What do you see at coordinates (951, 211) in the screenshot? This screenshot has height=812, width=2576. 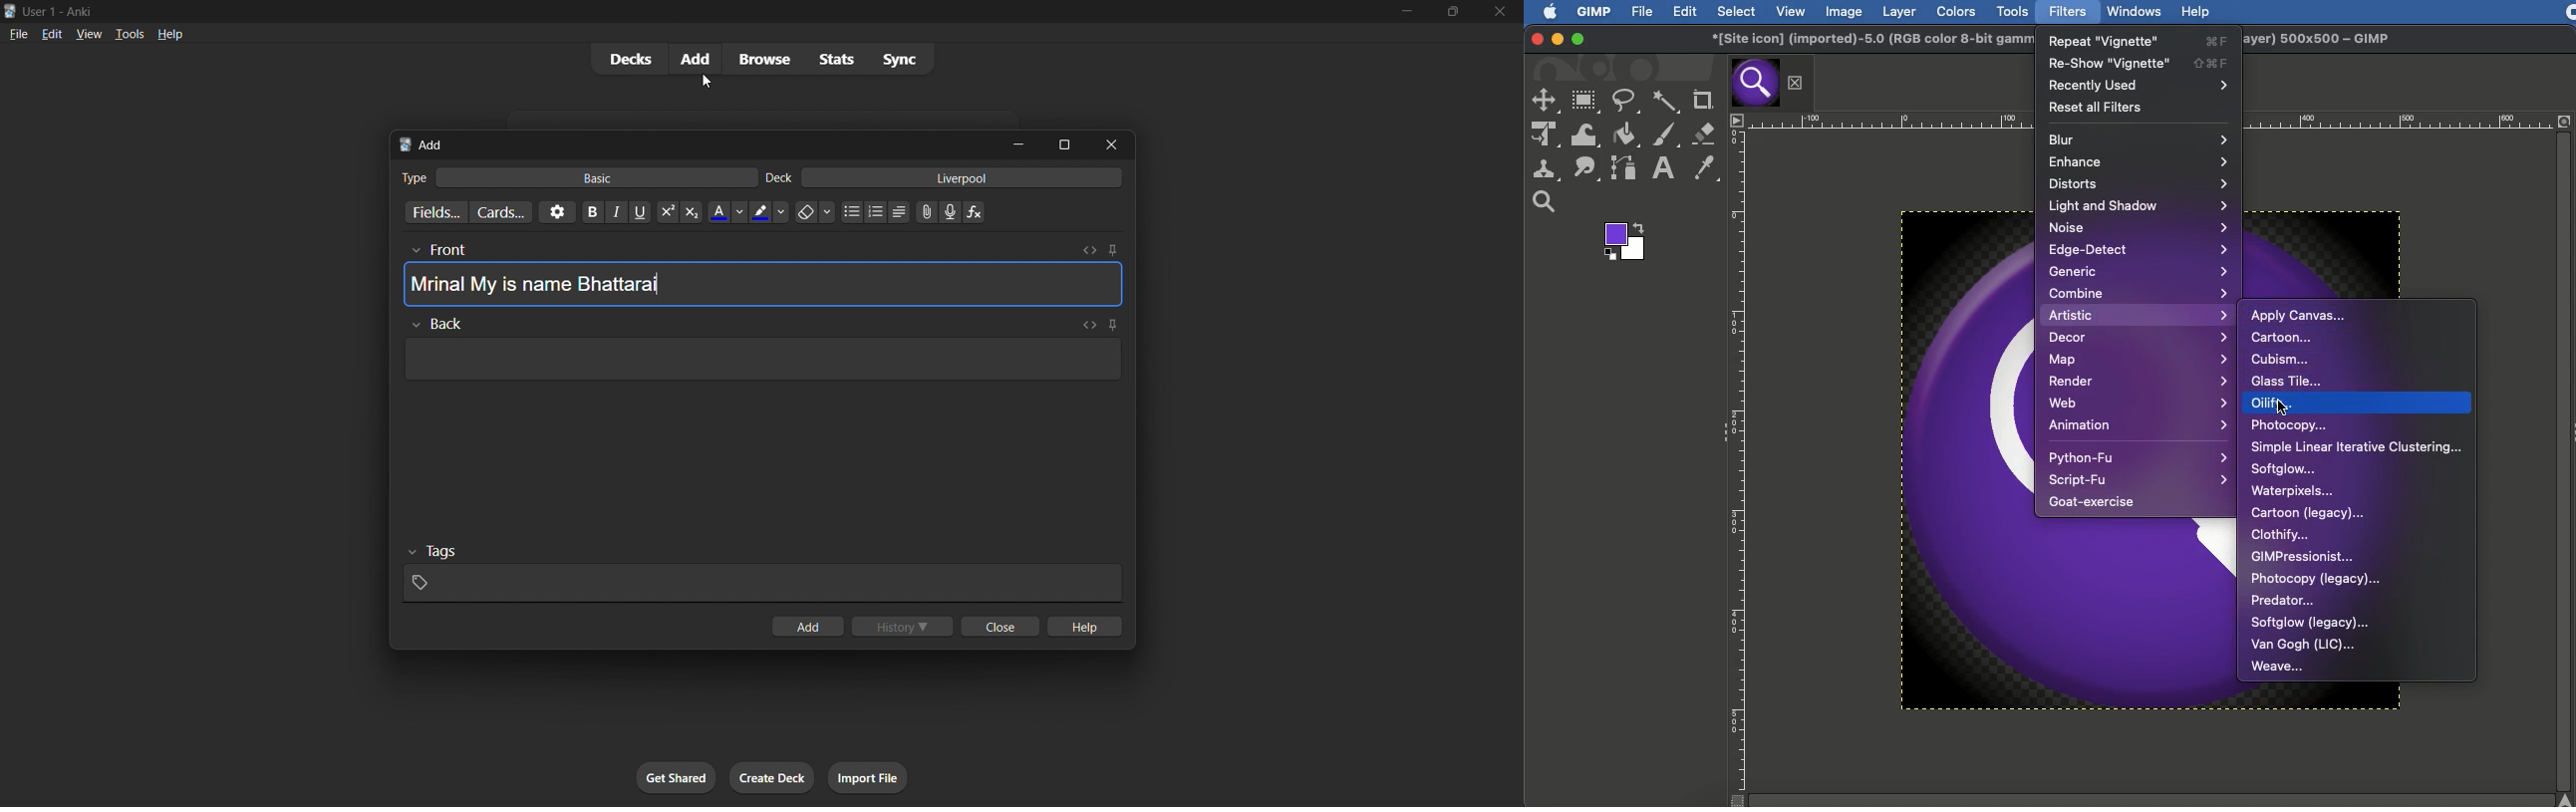 I see `record audio` at bounding box center [951, 211].